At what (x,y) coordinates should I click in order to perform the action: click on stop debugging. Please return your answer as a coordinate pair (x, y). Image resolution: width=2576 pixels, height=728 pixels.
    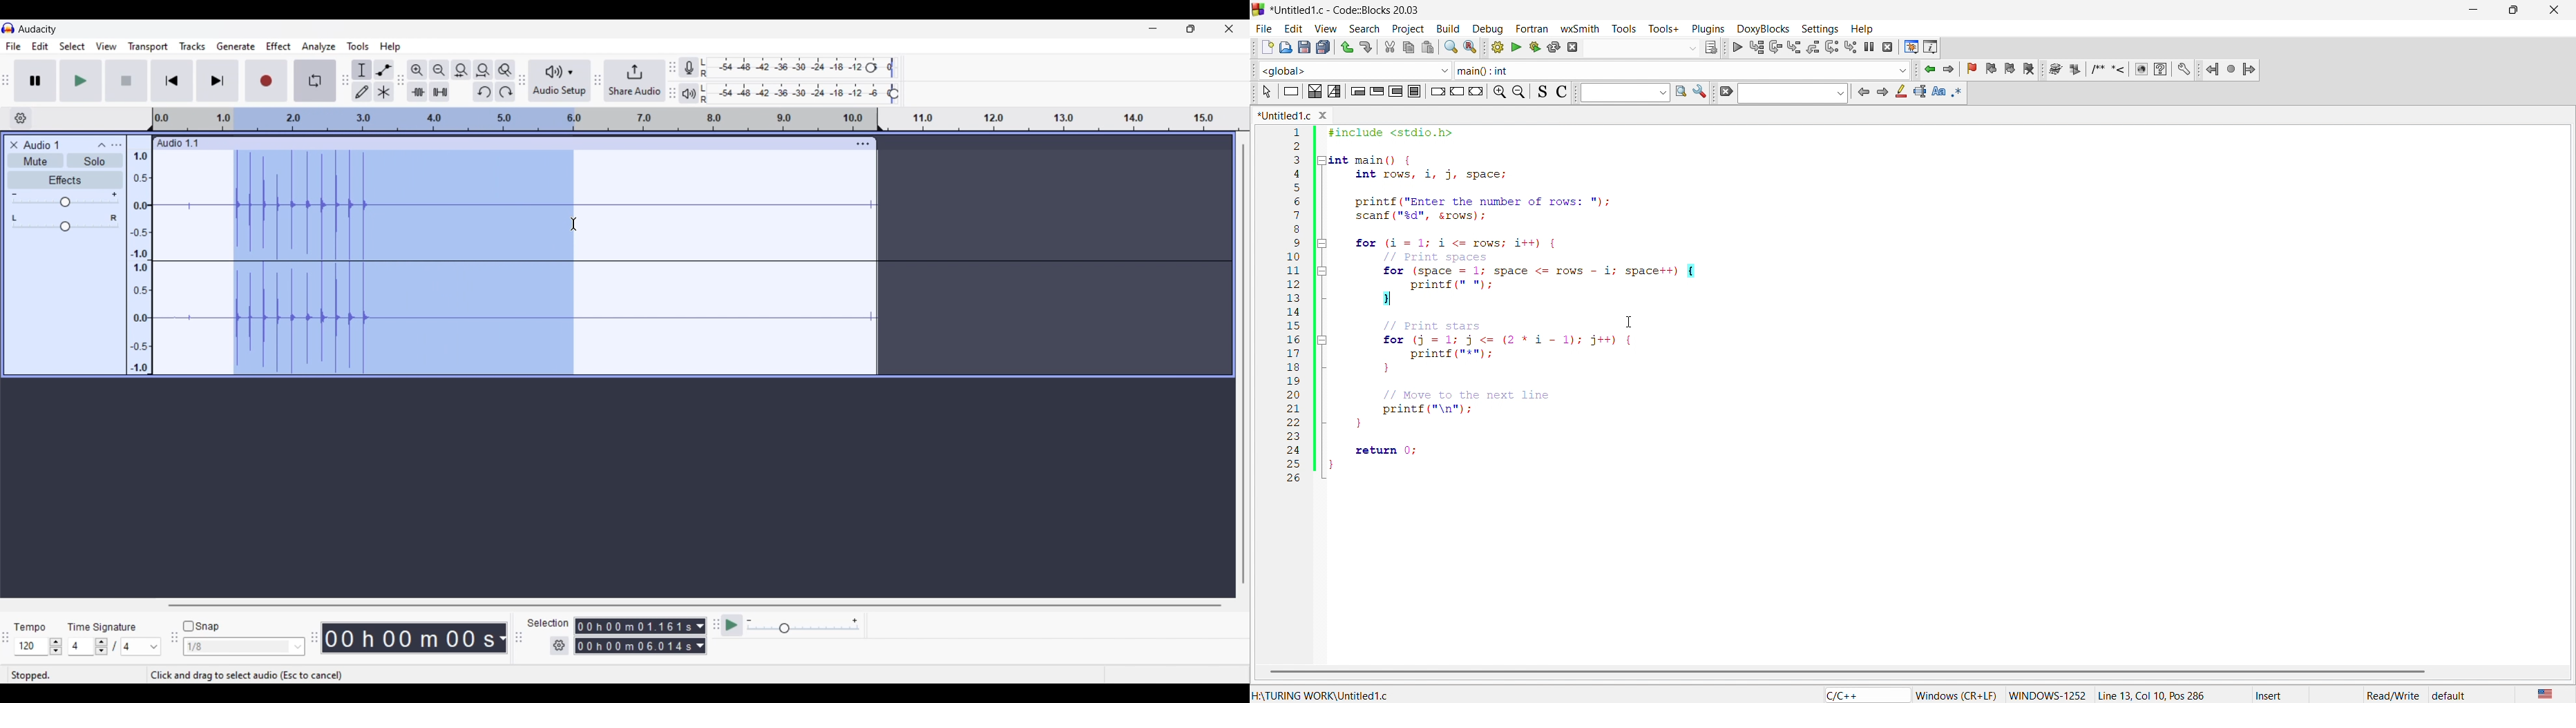
    Looking at the image, I should click on (1887, 46).